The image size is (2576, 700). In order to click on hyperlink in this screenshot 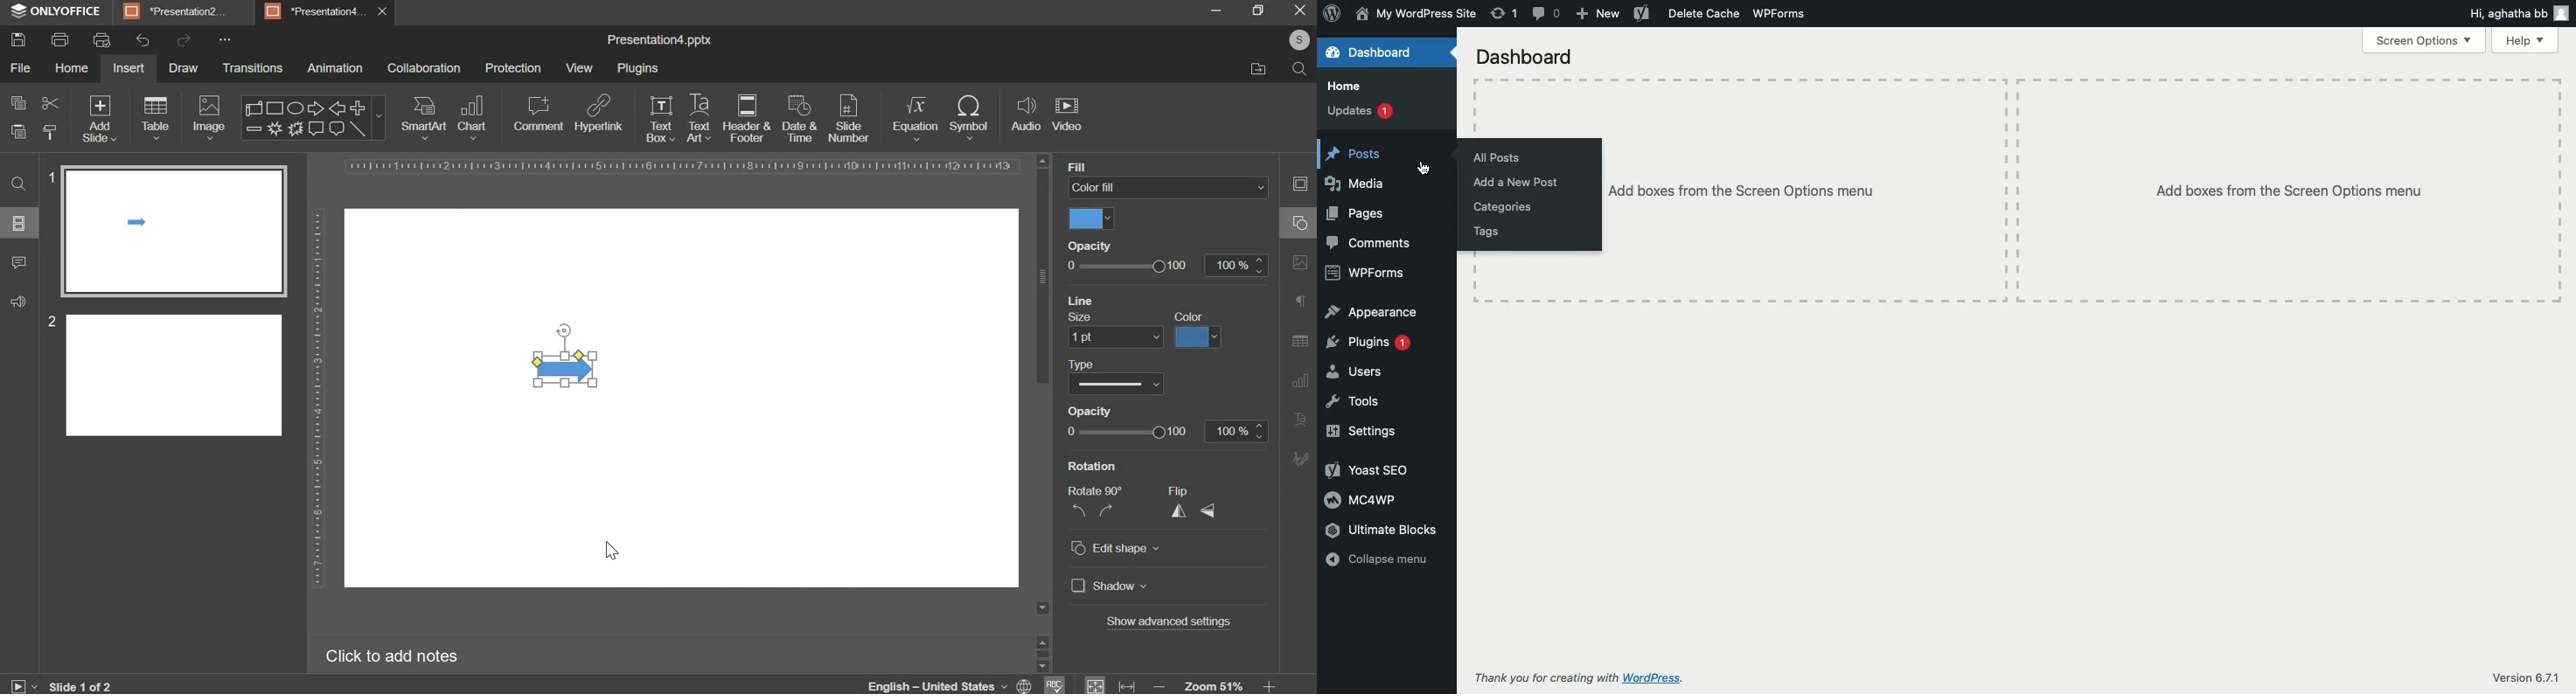, I will do `click(599, 115)`.